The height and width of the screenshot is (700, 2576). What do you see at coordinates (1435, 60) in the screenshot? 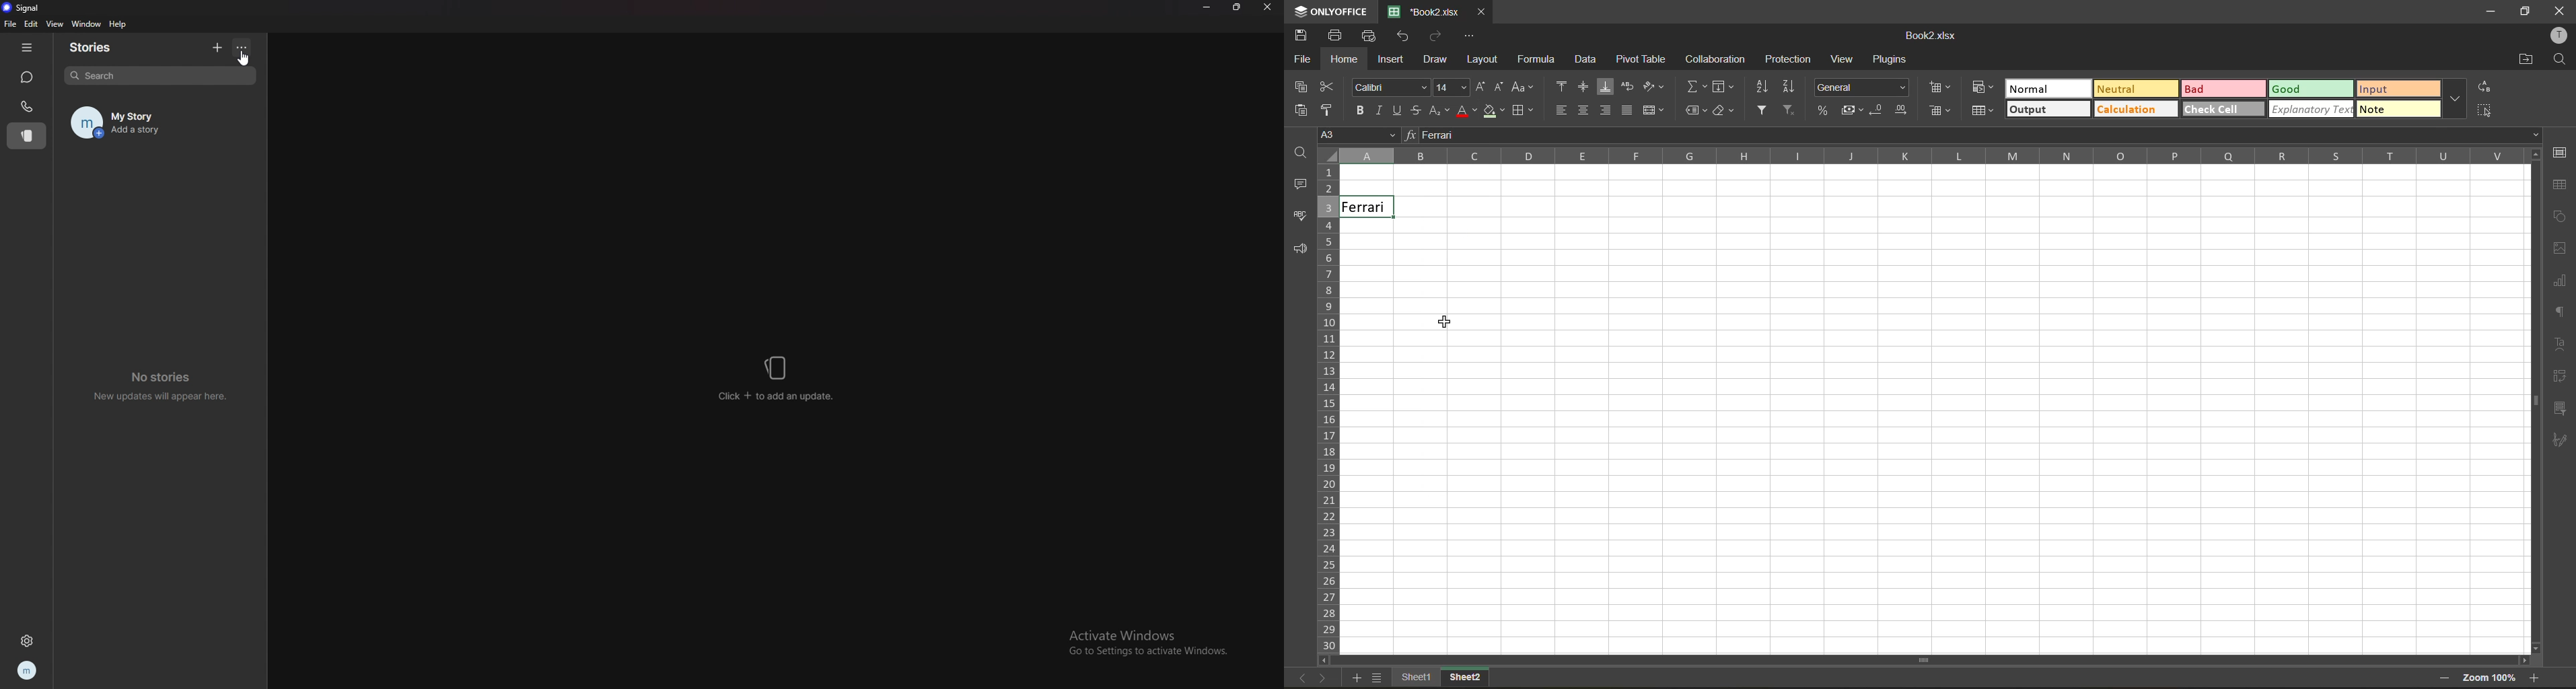
I see `draw` at bounding box center [1435, 60].